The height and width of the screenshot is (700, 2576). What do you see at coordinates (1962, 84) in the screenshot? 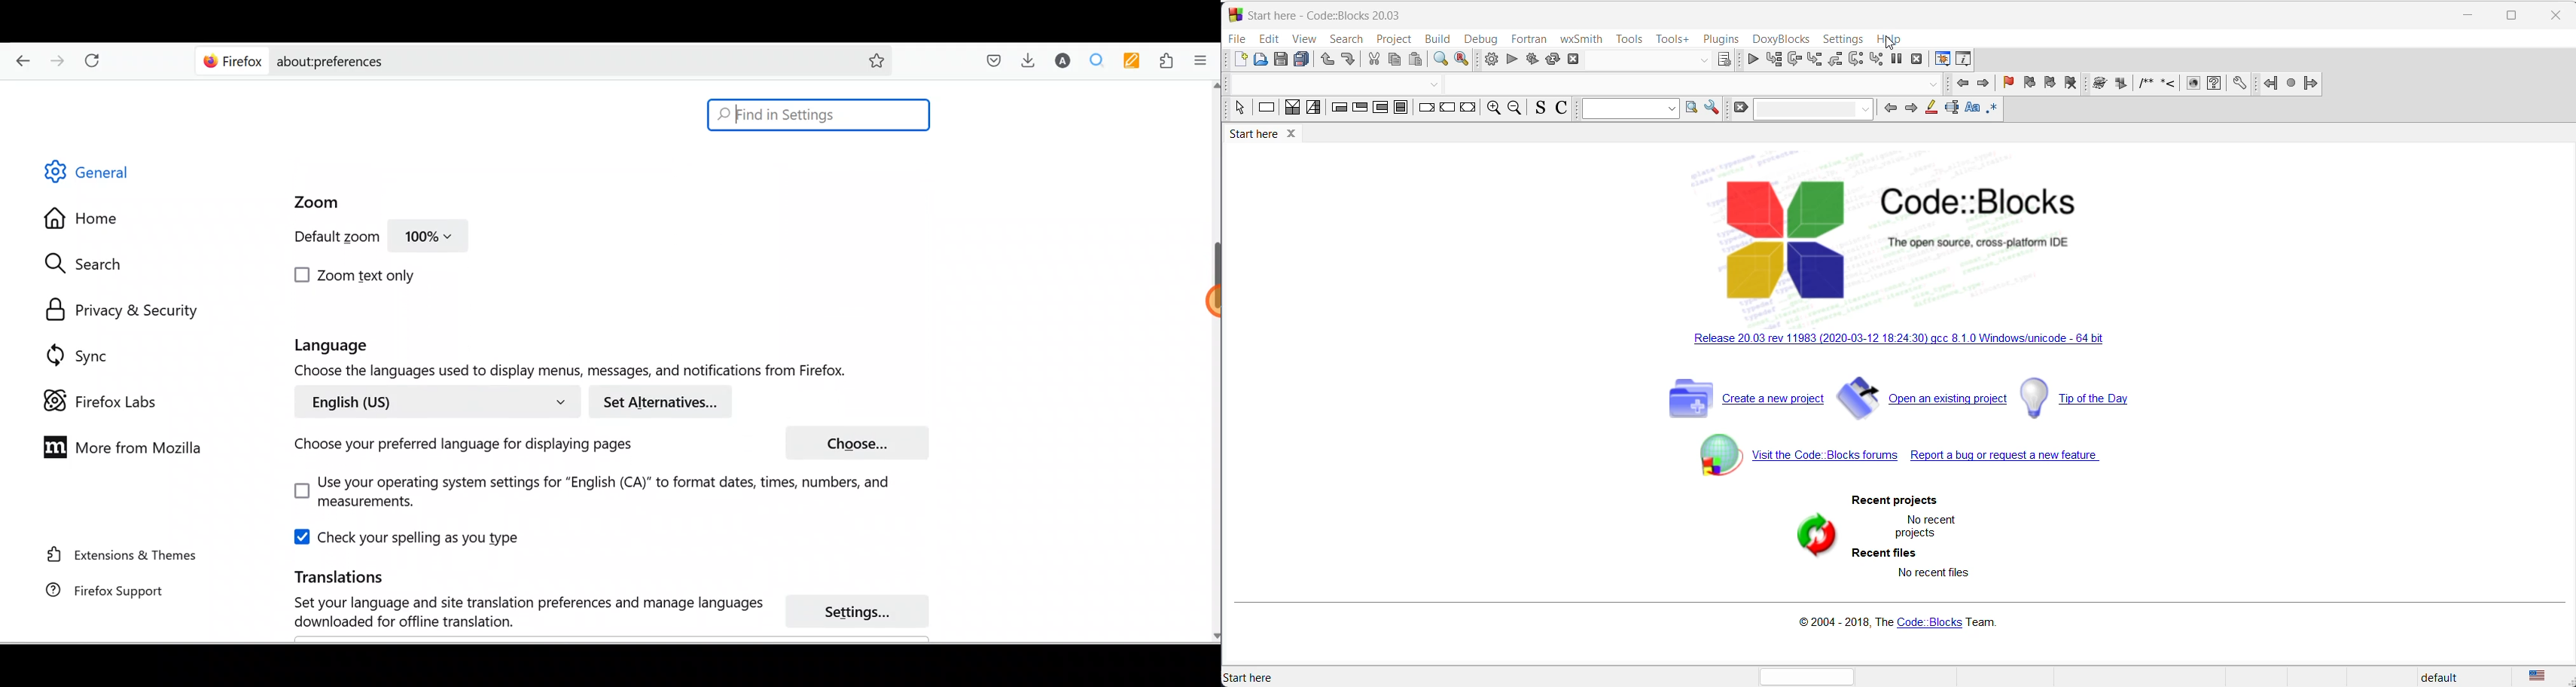
I see `previous` at bounding box center [1962, 84].